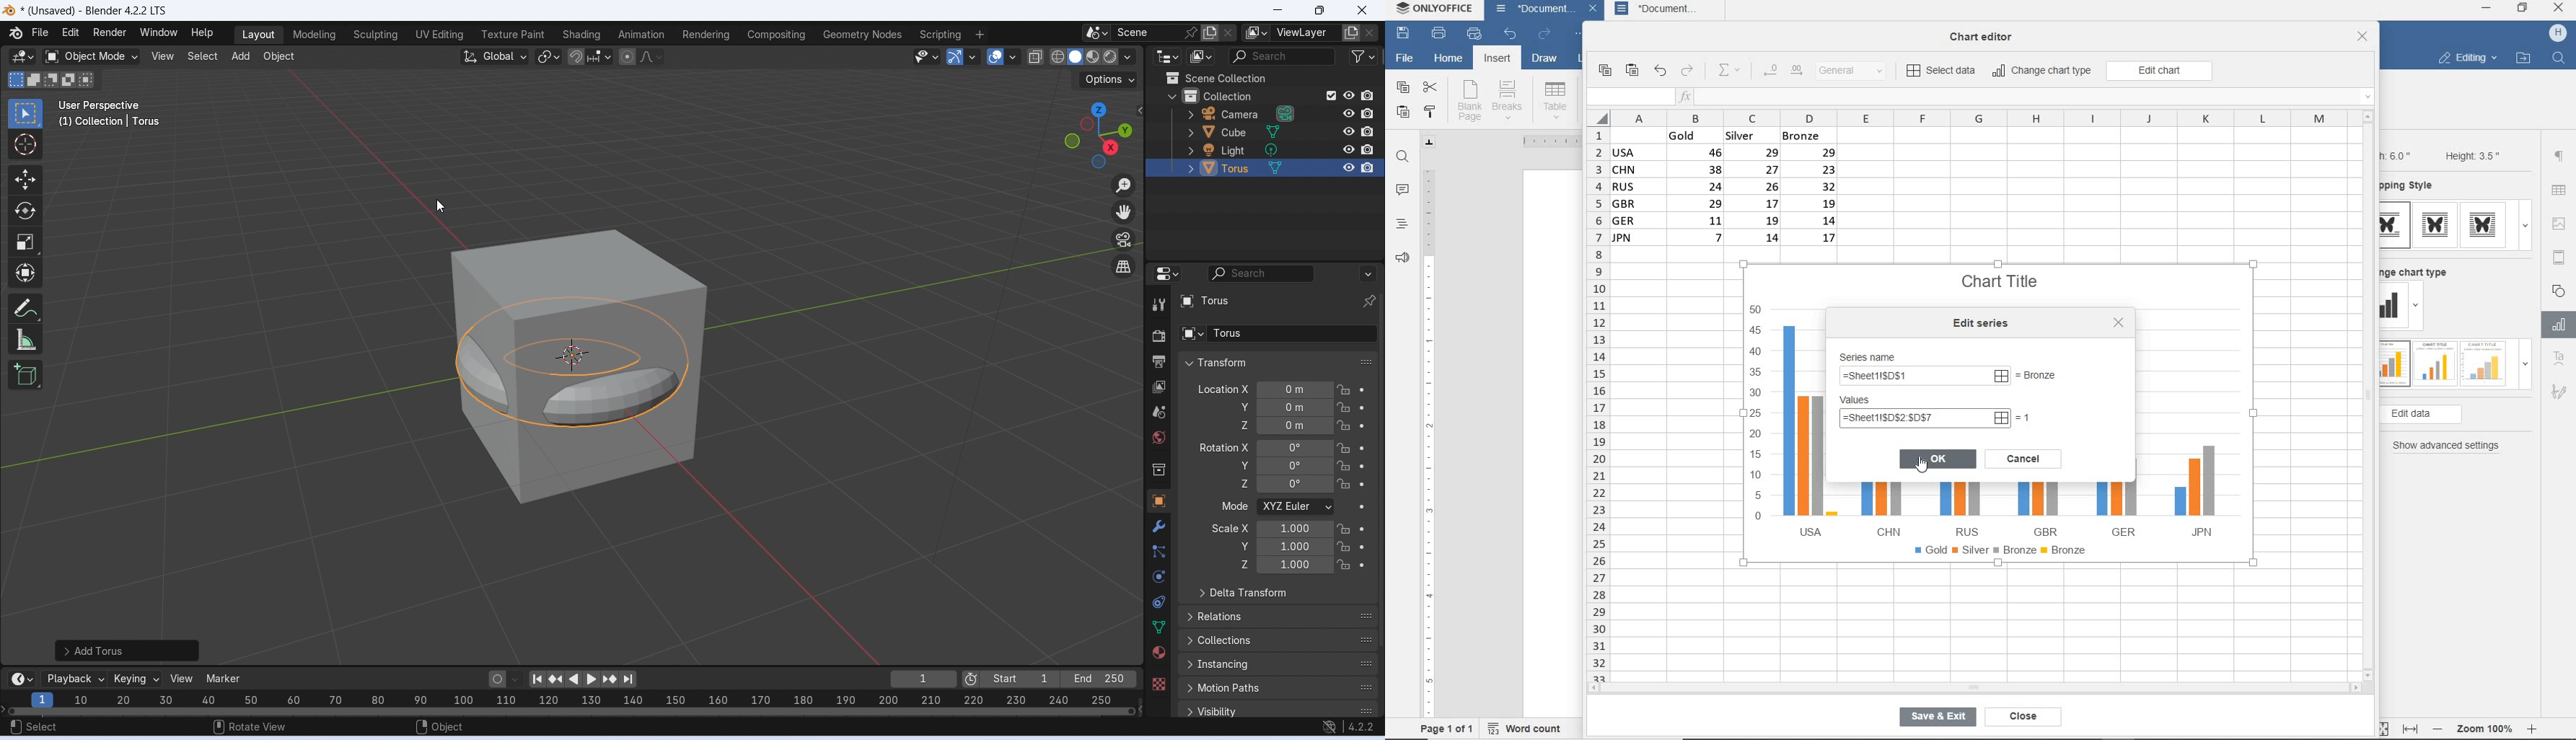 This screenshot has height=756, width=2576. Describe the element at coordinates (158, 32) in the screenshot. I see `Window` at that location.